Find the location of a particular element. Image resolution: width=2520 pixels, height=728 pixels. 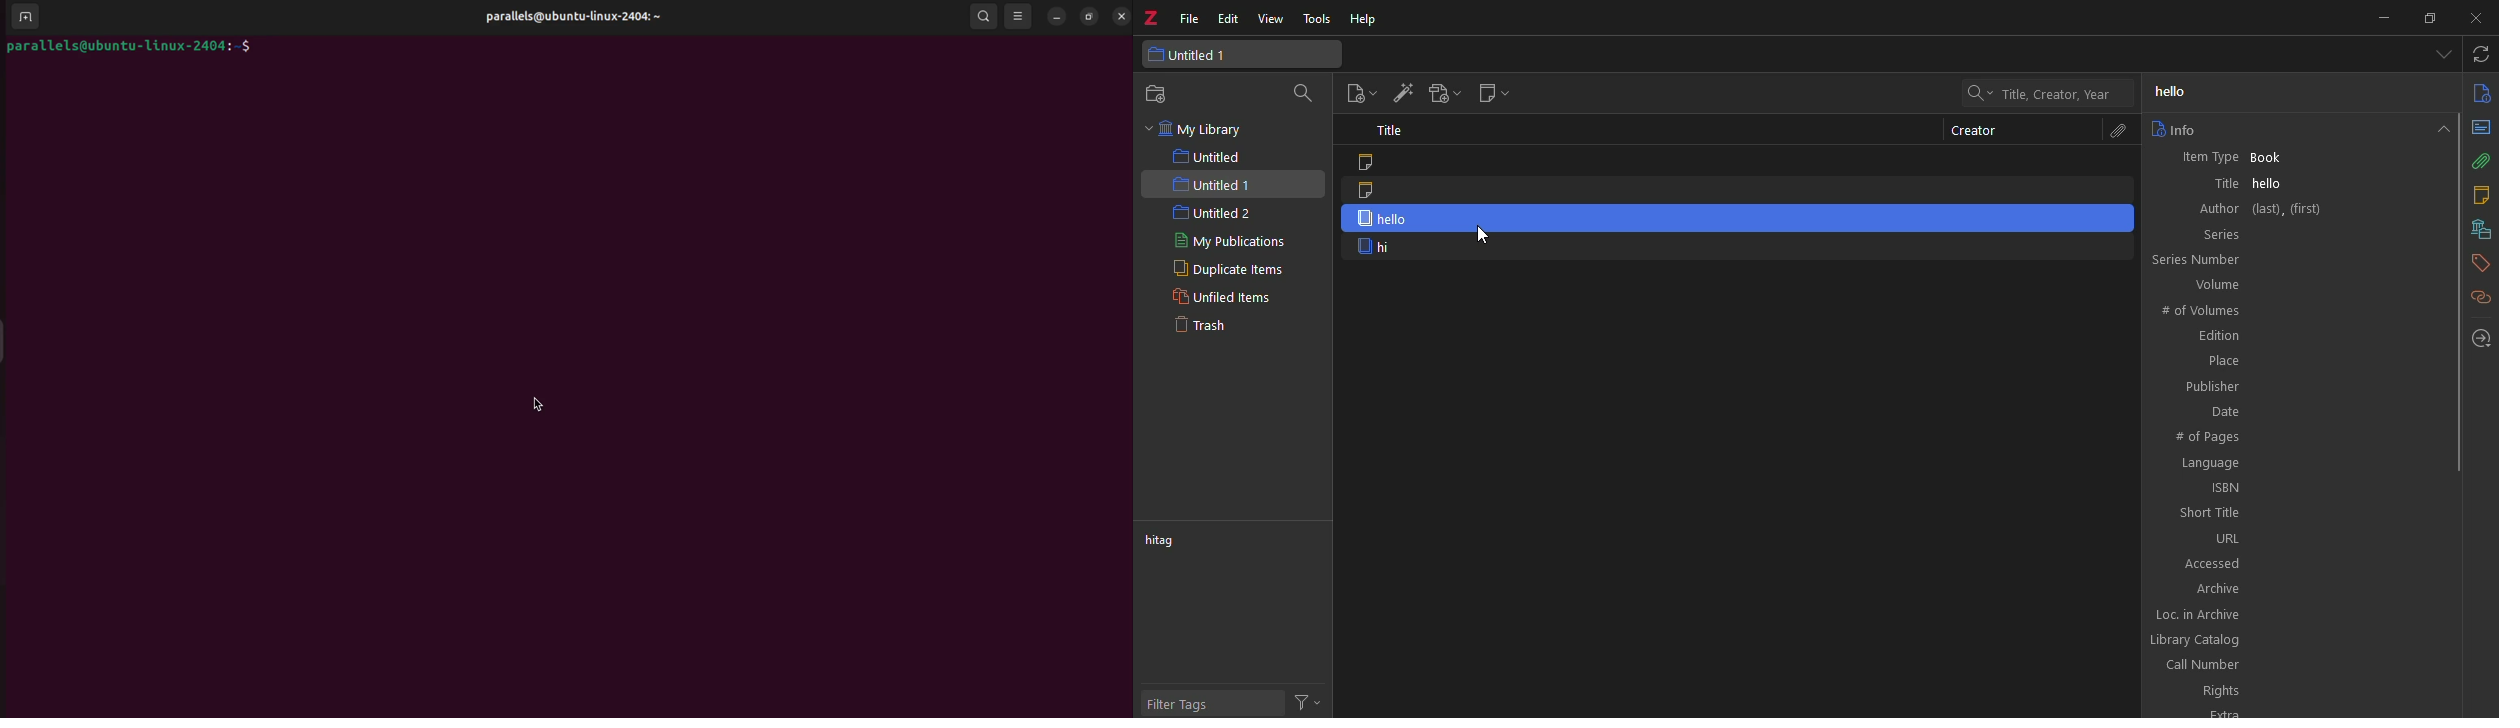

date is located at coordinates (2225, 411).